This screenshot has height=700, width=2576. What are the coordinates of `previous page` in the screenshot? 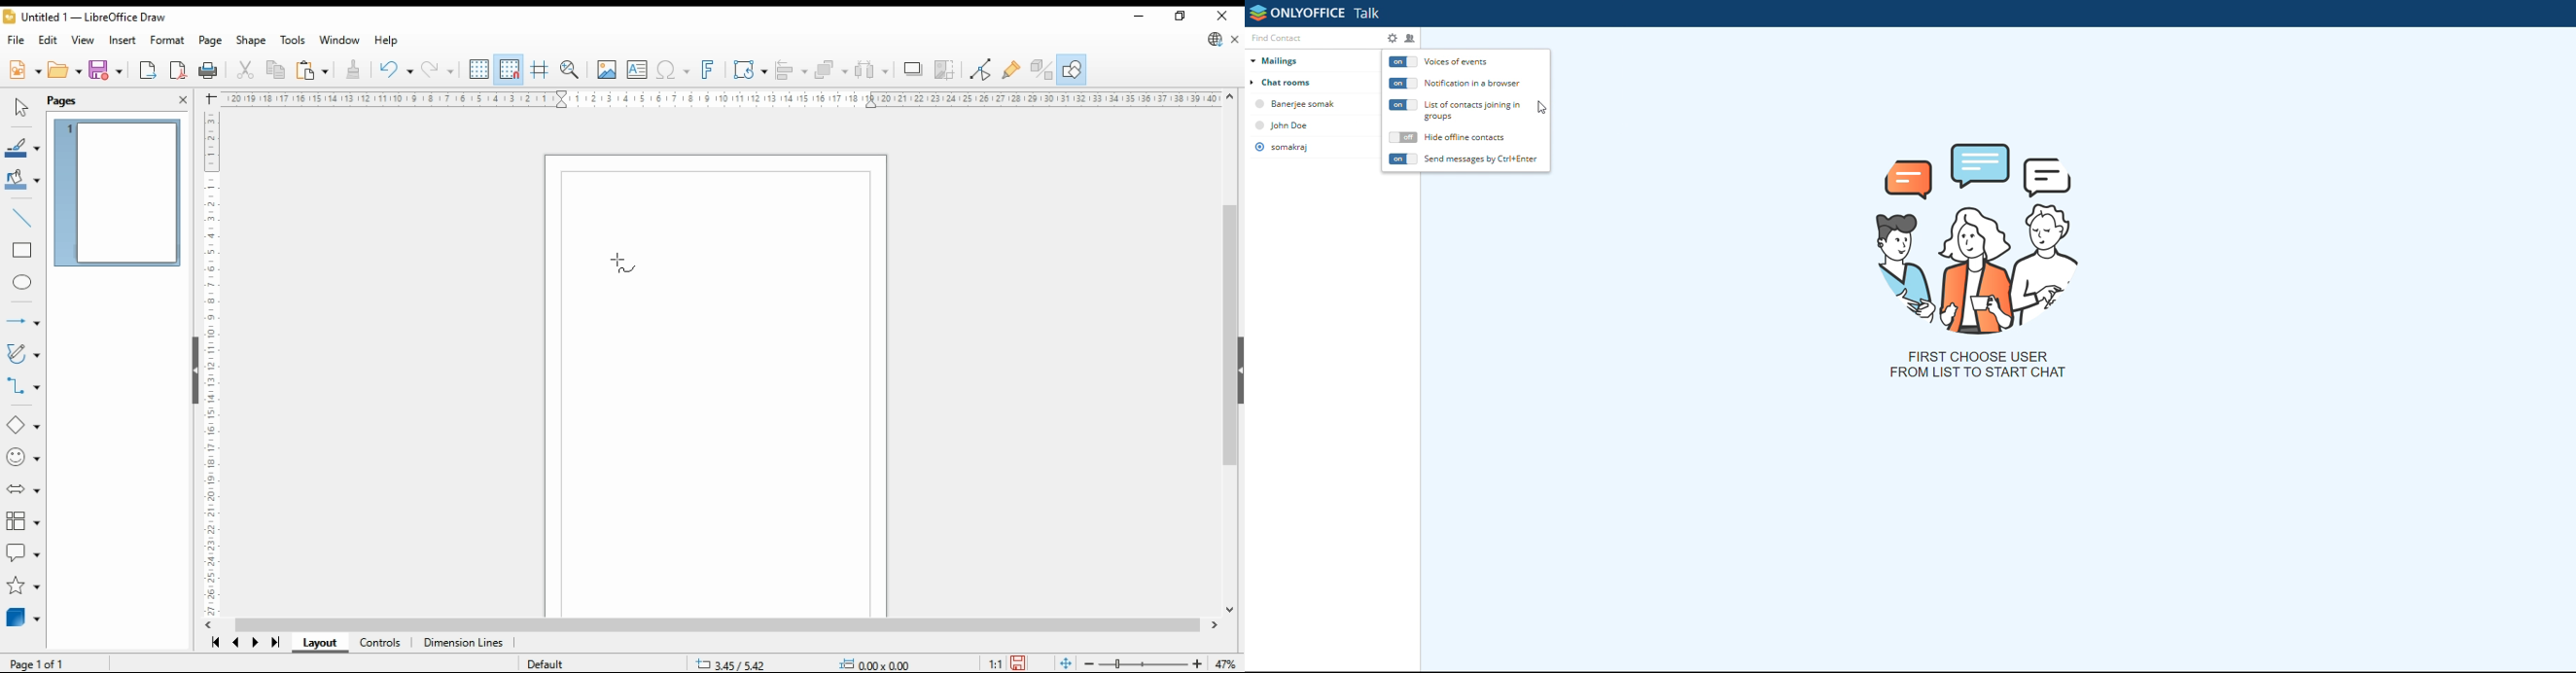 It's located at (237, 642).